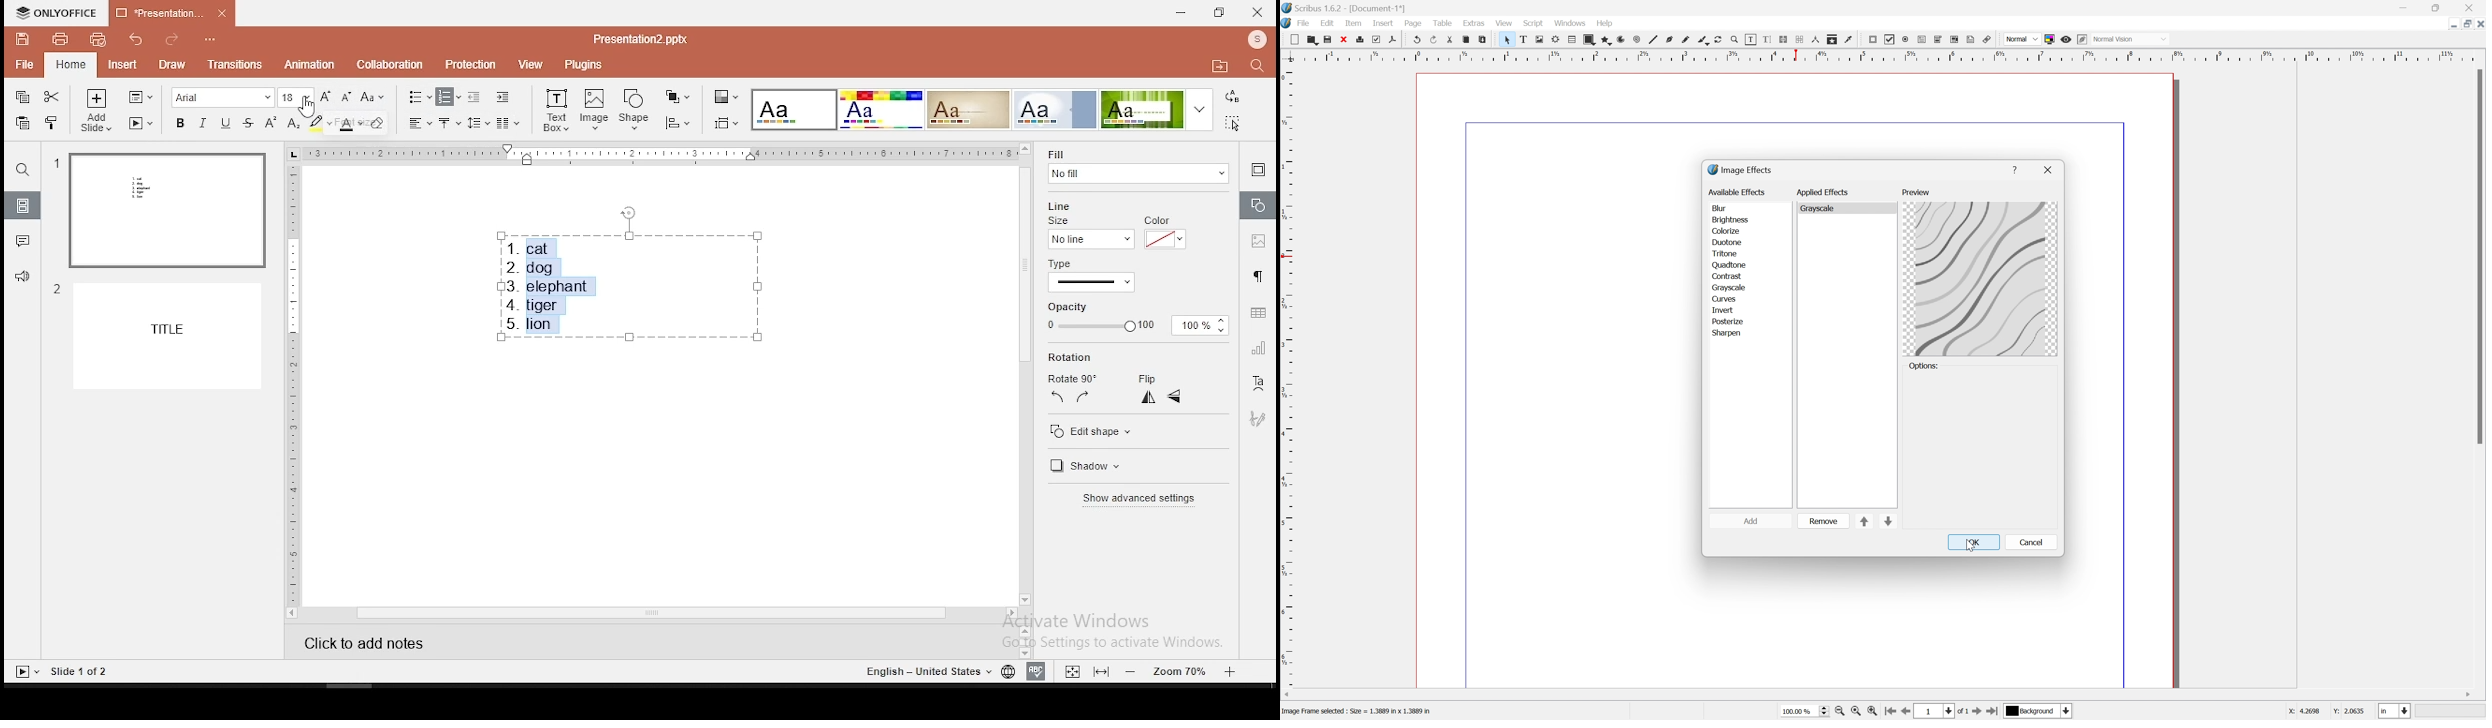  I want to click on replace, so click(1232, 97).